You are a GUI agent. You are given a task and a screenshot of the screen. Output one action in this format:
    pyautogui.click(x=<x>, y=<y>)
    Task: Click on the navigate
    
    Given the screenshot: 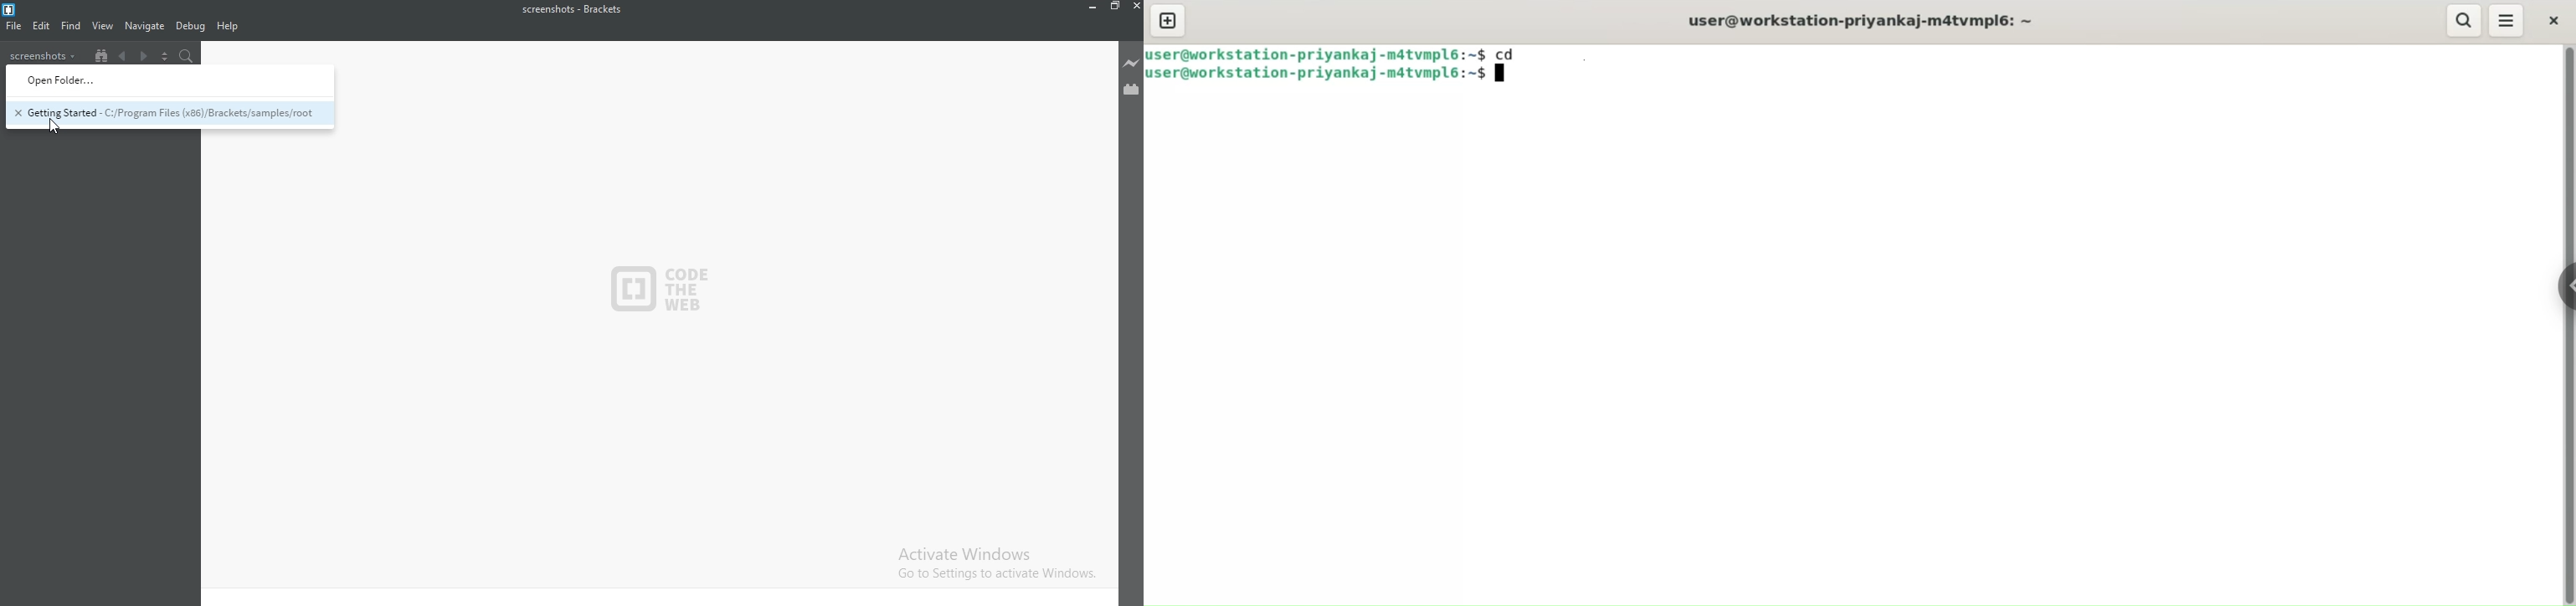 What is the action you would take?
    pyautogui.click(x=145, y=26)
    